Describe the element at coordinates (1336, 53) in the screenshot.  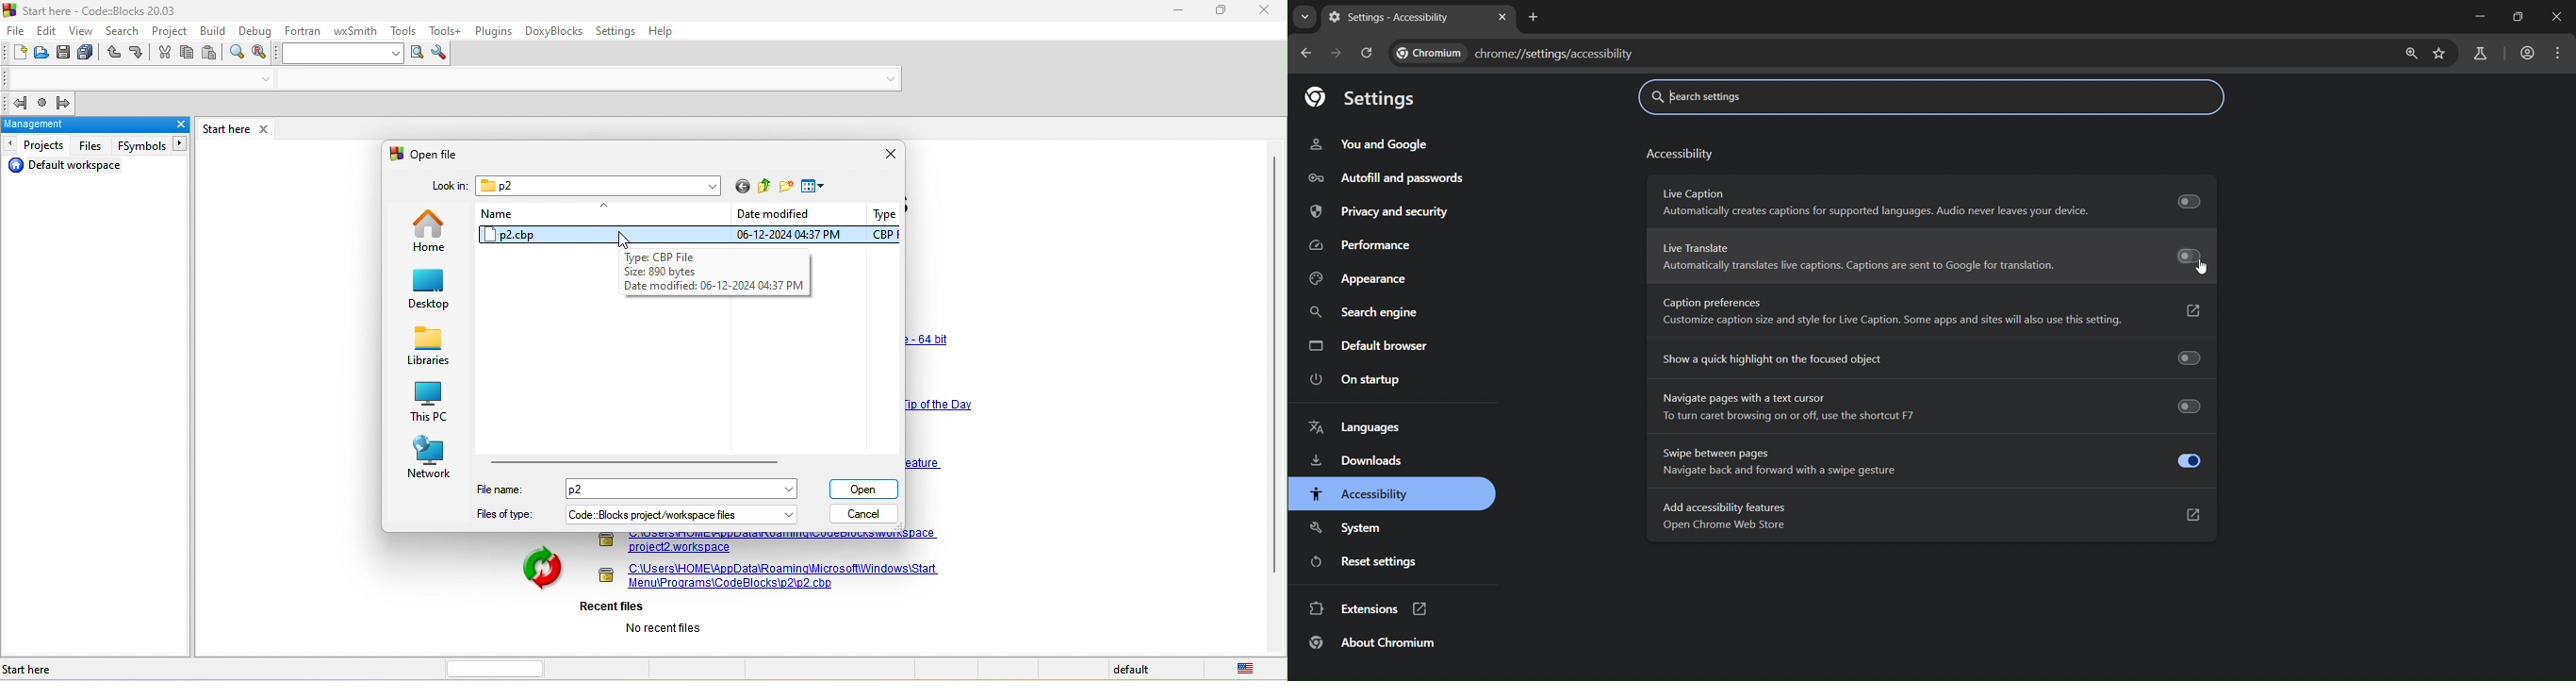
I see `go forward one page` at that location.